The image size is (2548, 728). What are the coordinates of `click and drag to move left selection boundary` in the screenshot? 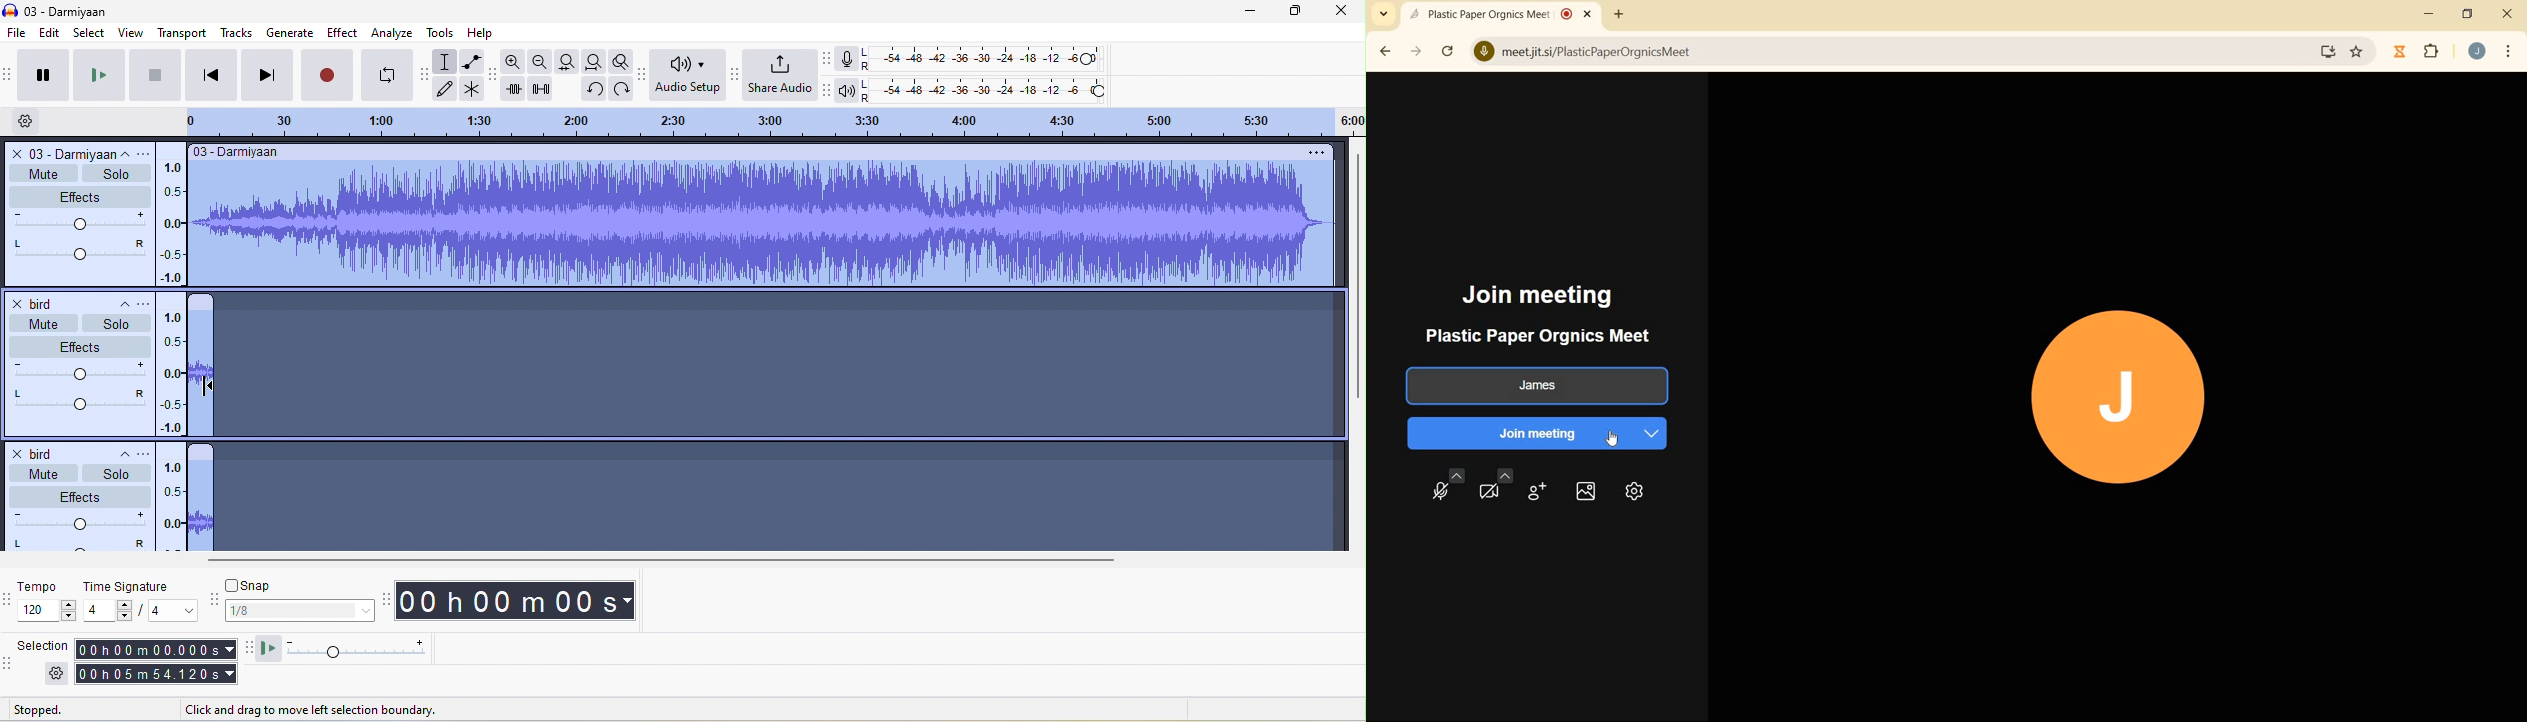 It's located at (316, 710).